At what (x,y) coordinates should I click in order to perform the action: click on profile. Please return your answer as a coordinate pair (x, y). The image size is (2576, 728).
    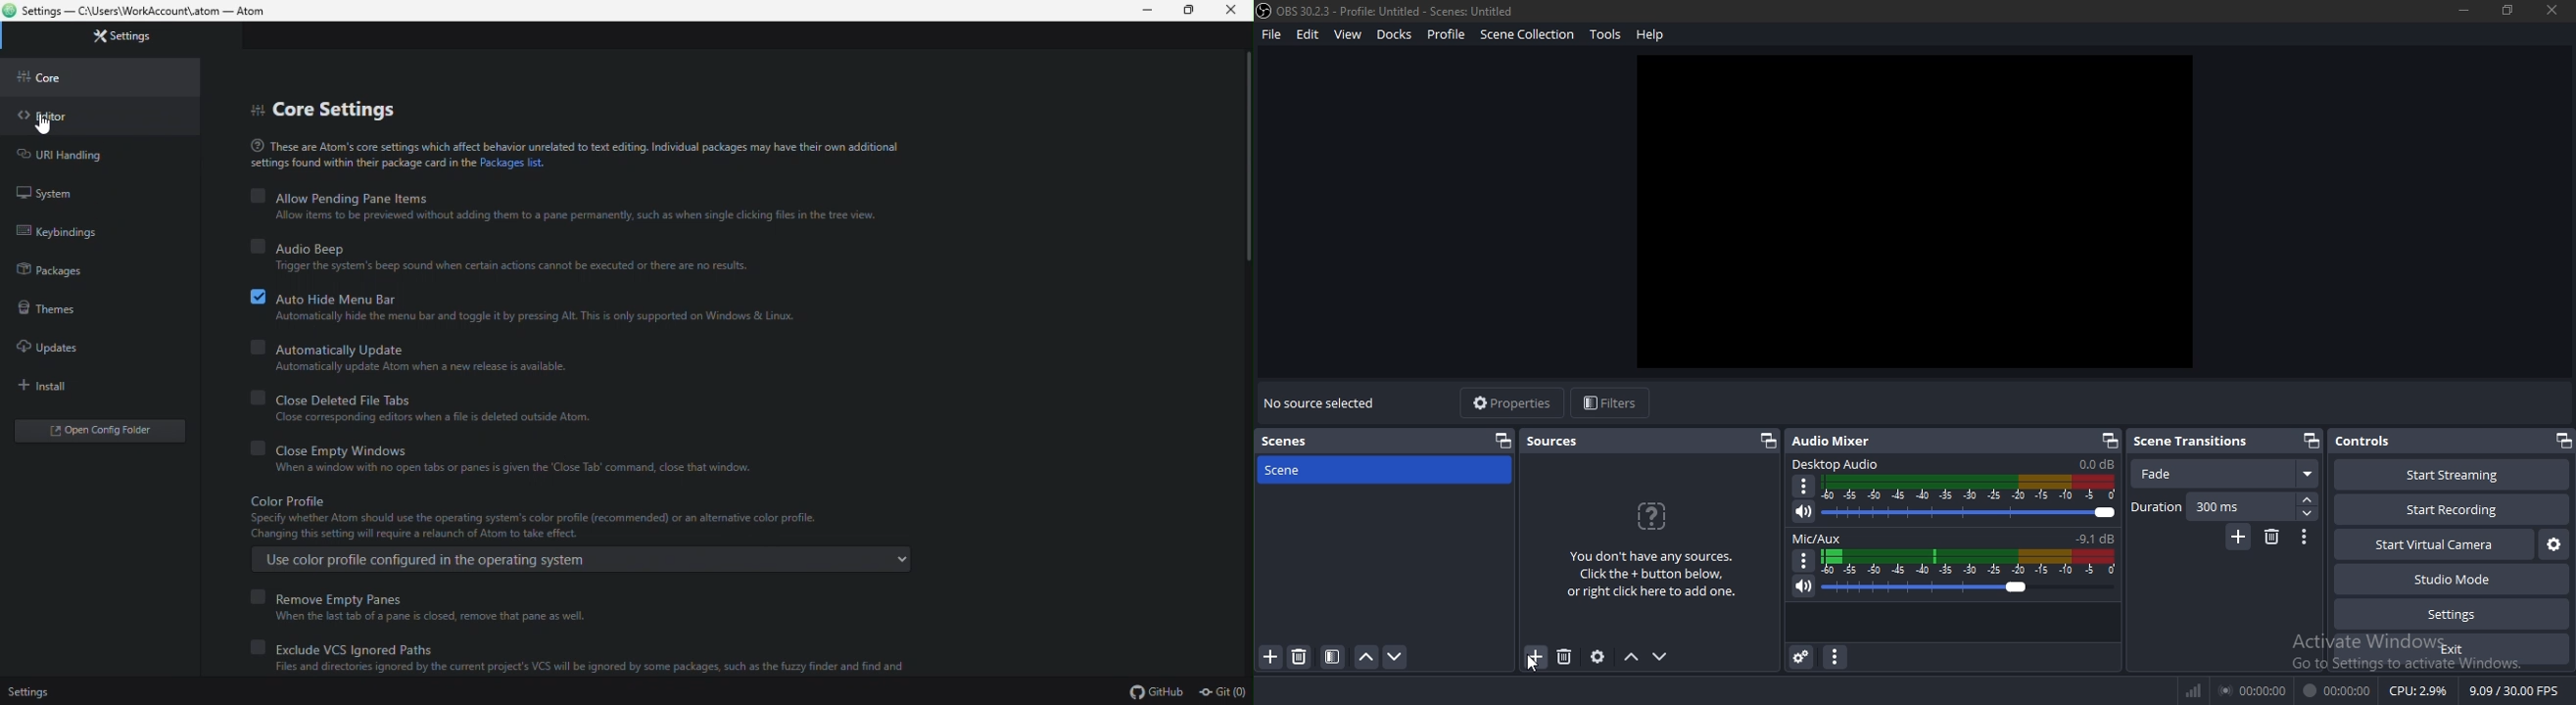
    Looking at the image, I should click on (1446, 34).